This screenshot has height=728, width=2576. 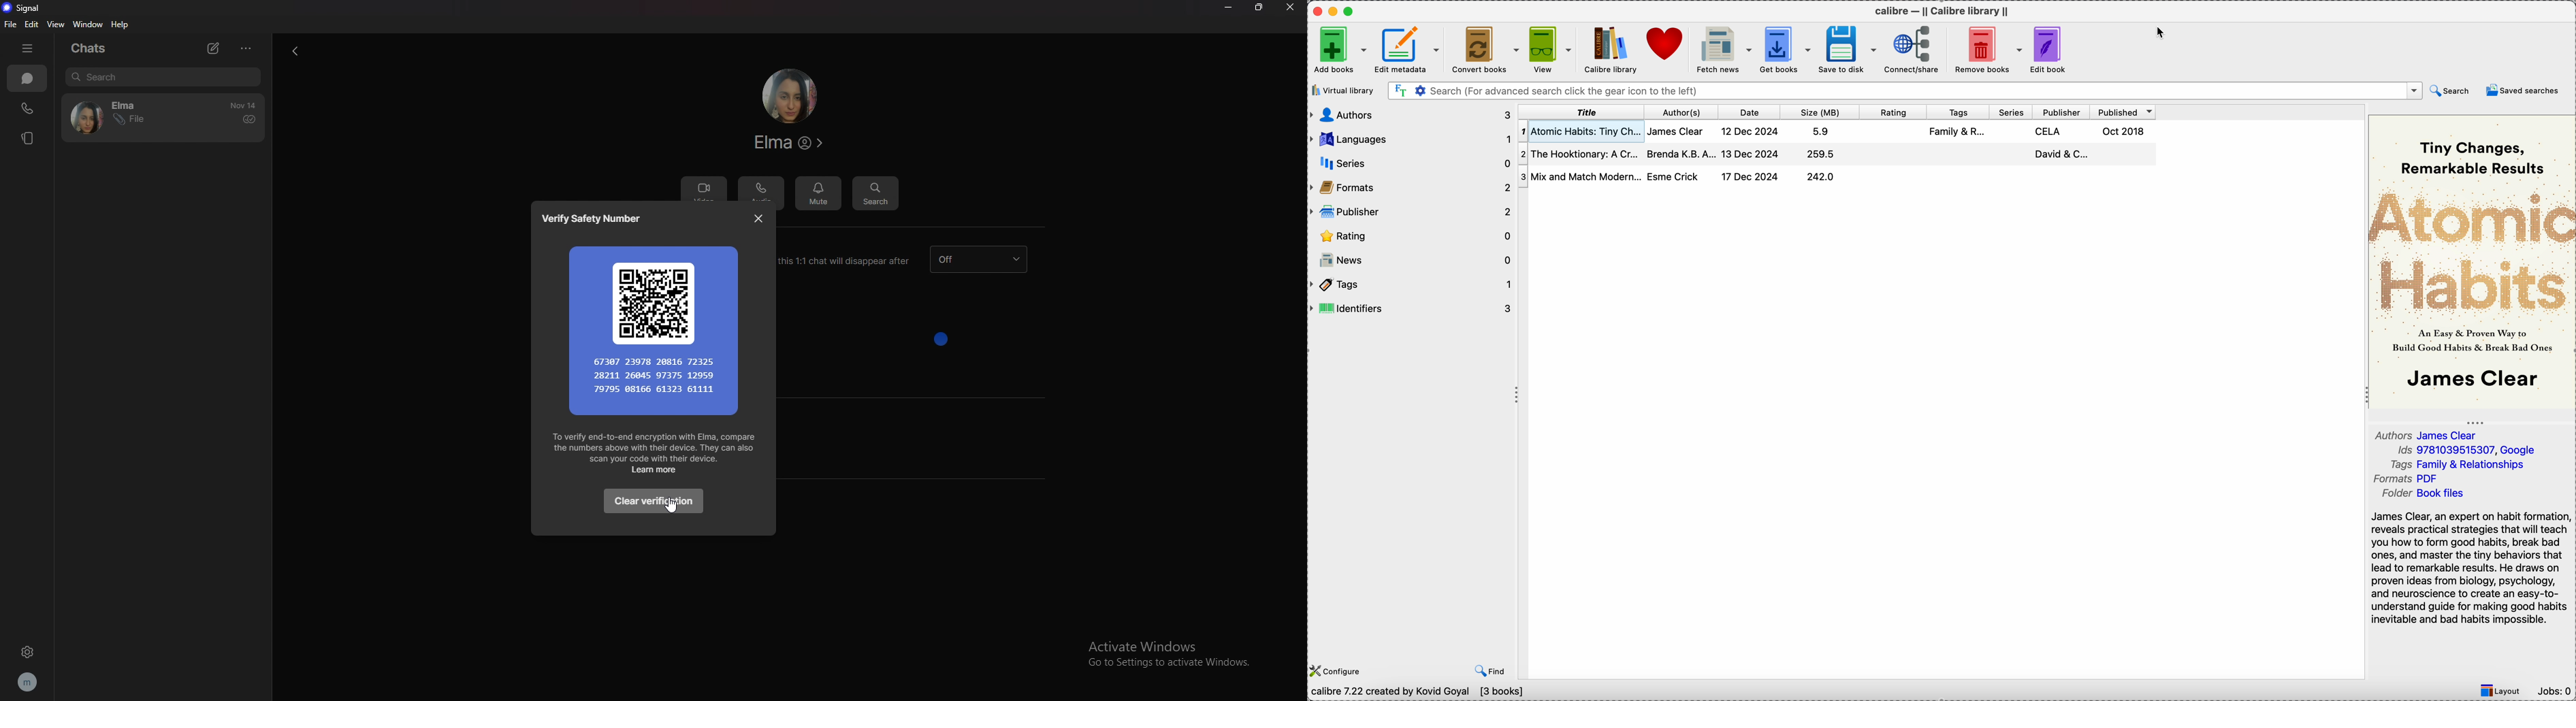 What do you see at coordinates (758, 218) in the screenshot?
I see `close` at bounding box center [758, 218].